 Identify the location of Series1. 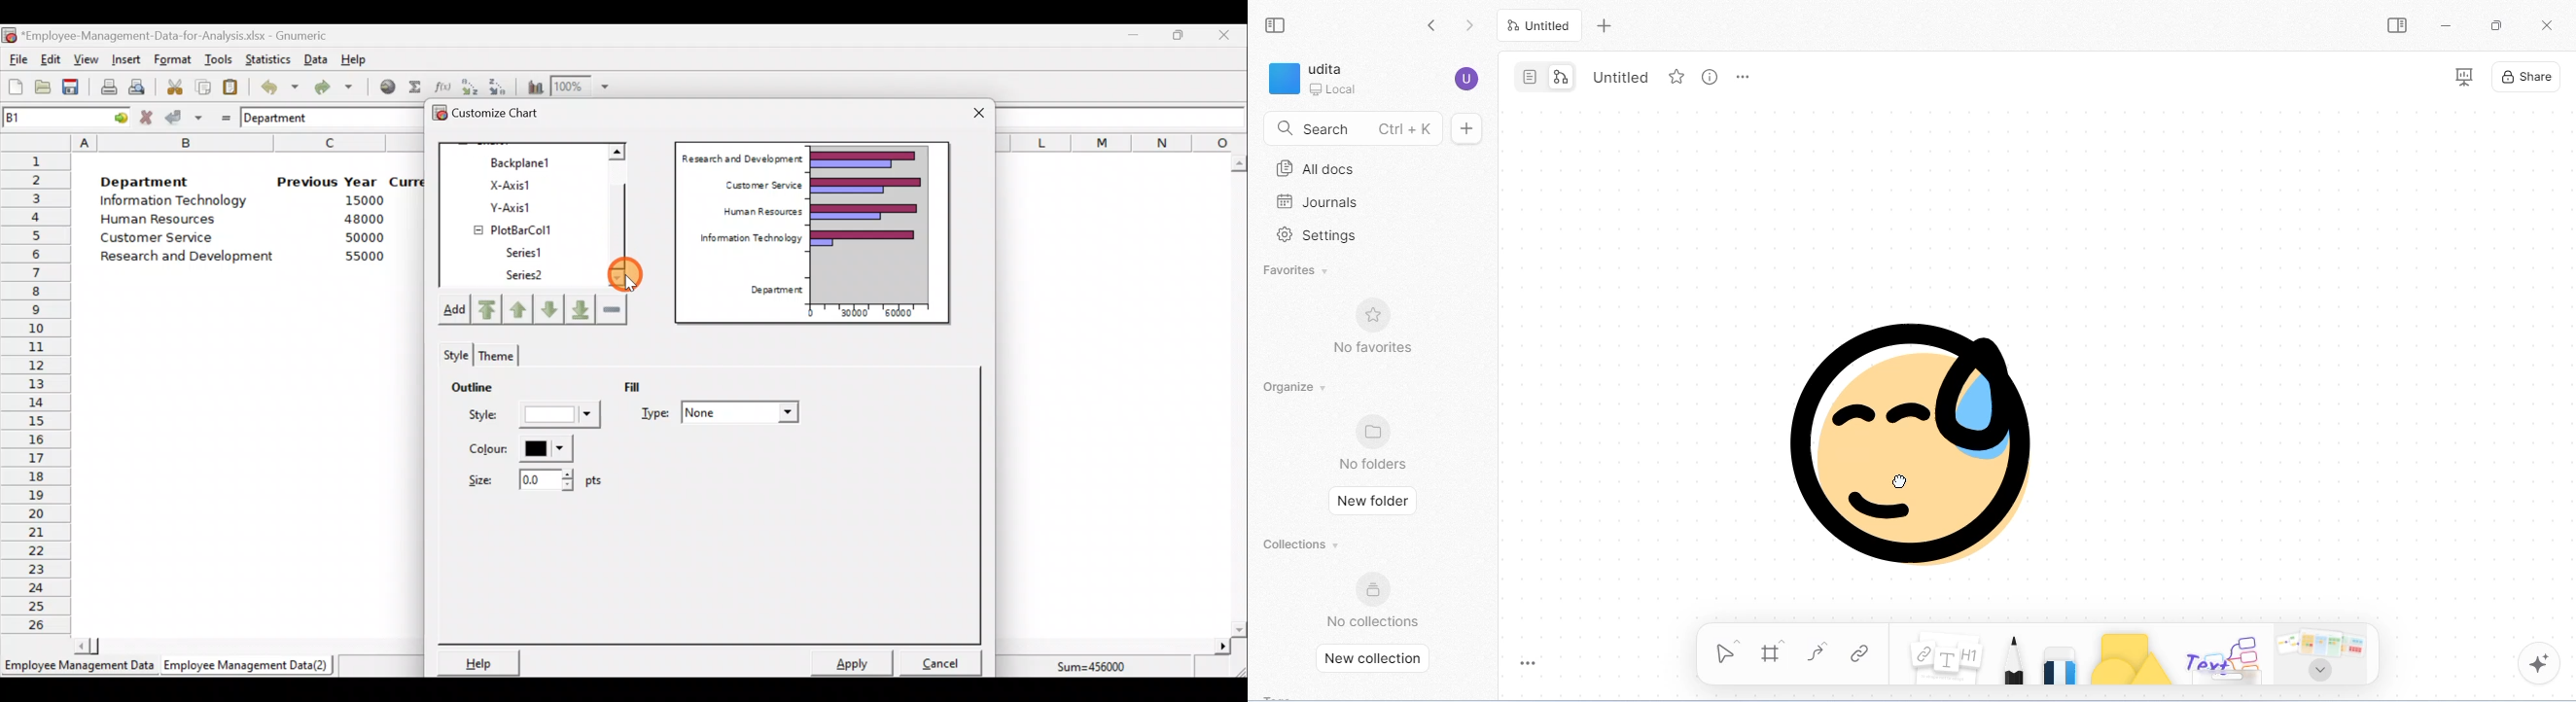
(530, 250).